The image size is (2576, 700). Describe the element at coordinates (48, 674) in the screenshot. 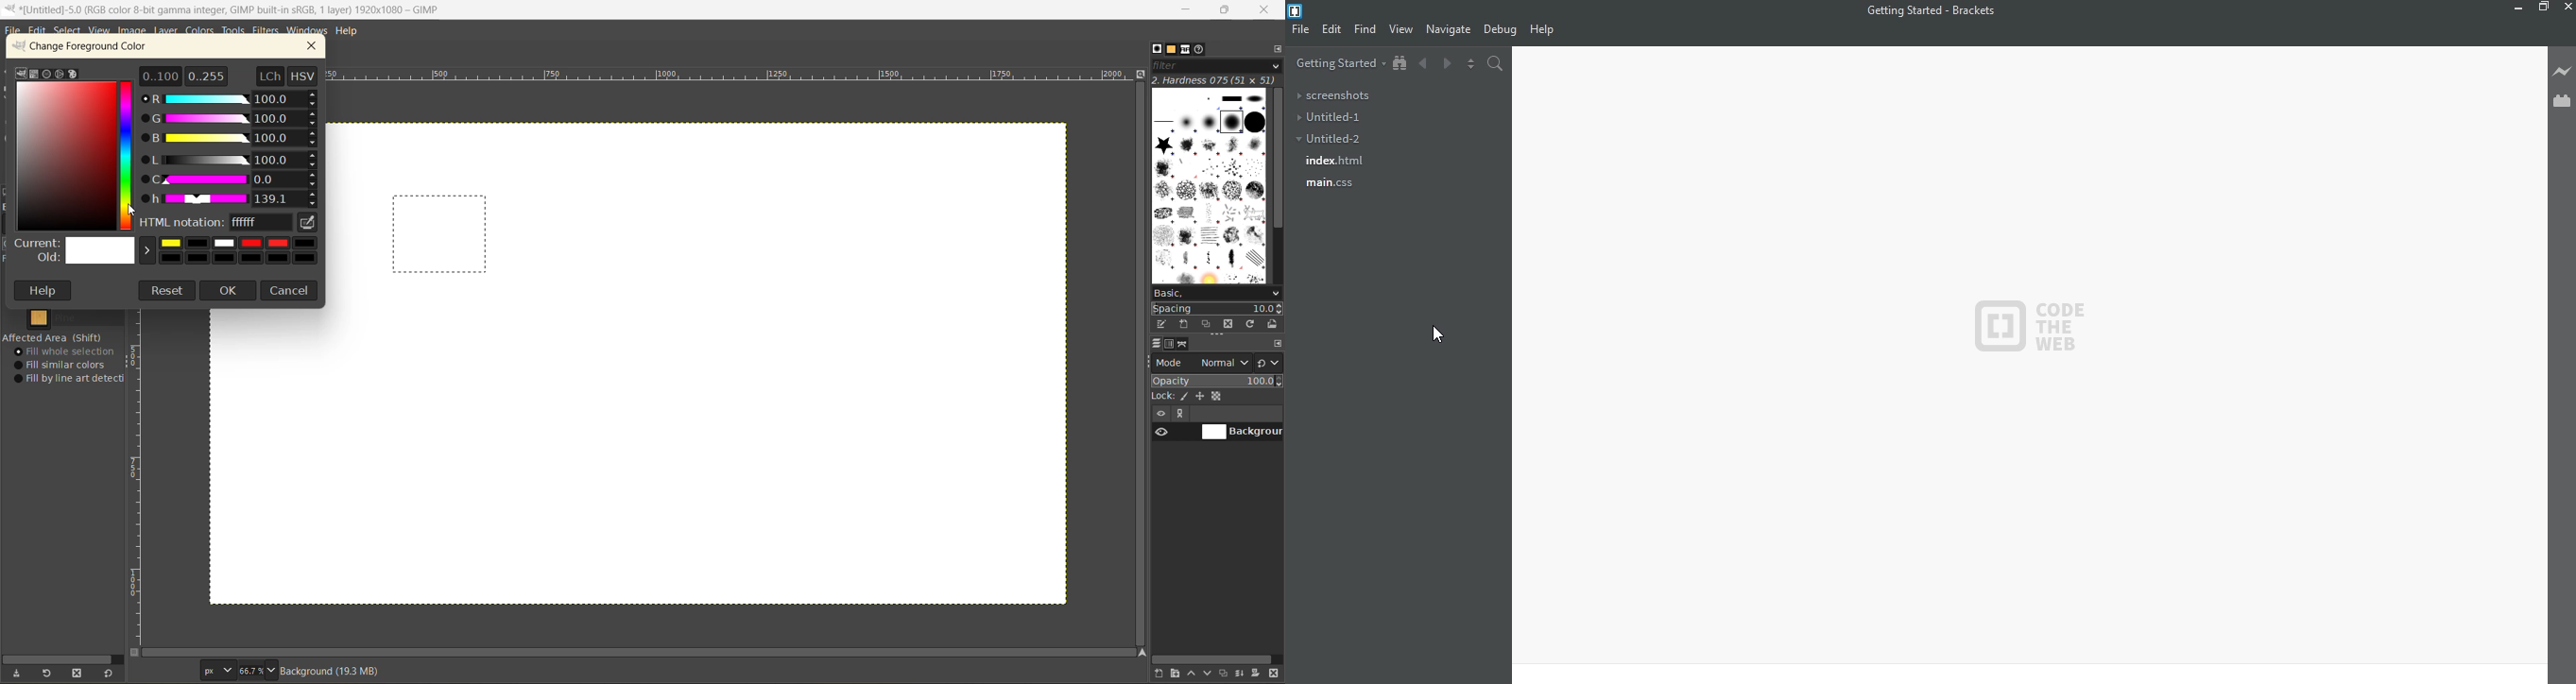

I see `restore tool preset` at that location.